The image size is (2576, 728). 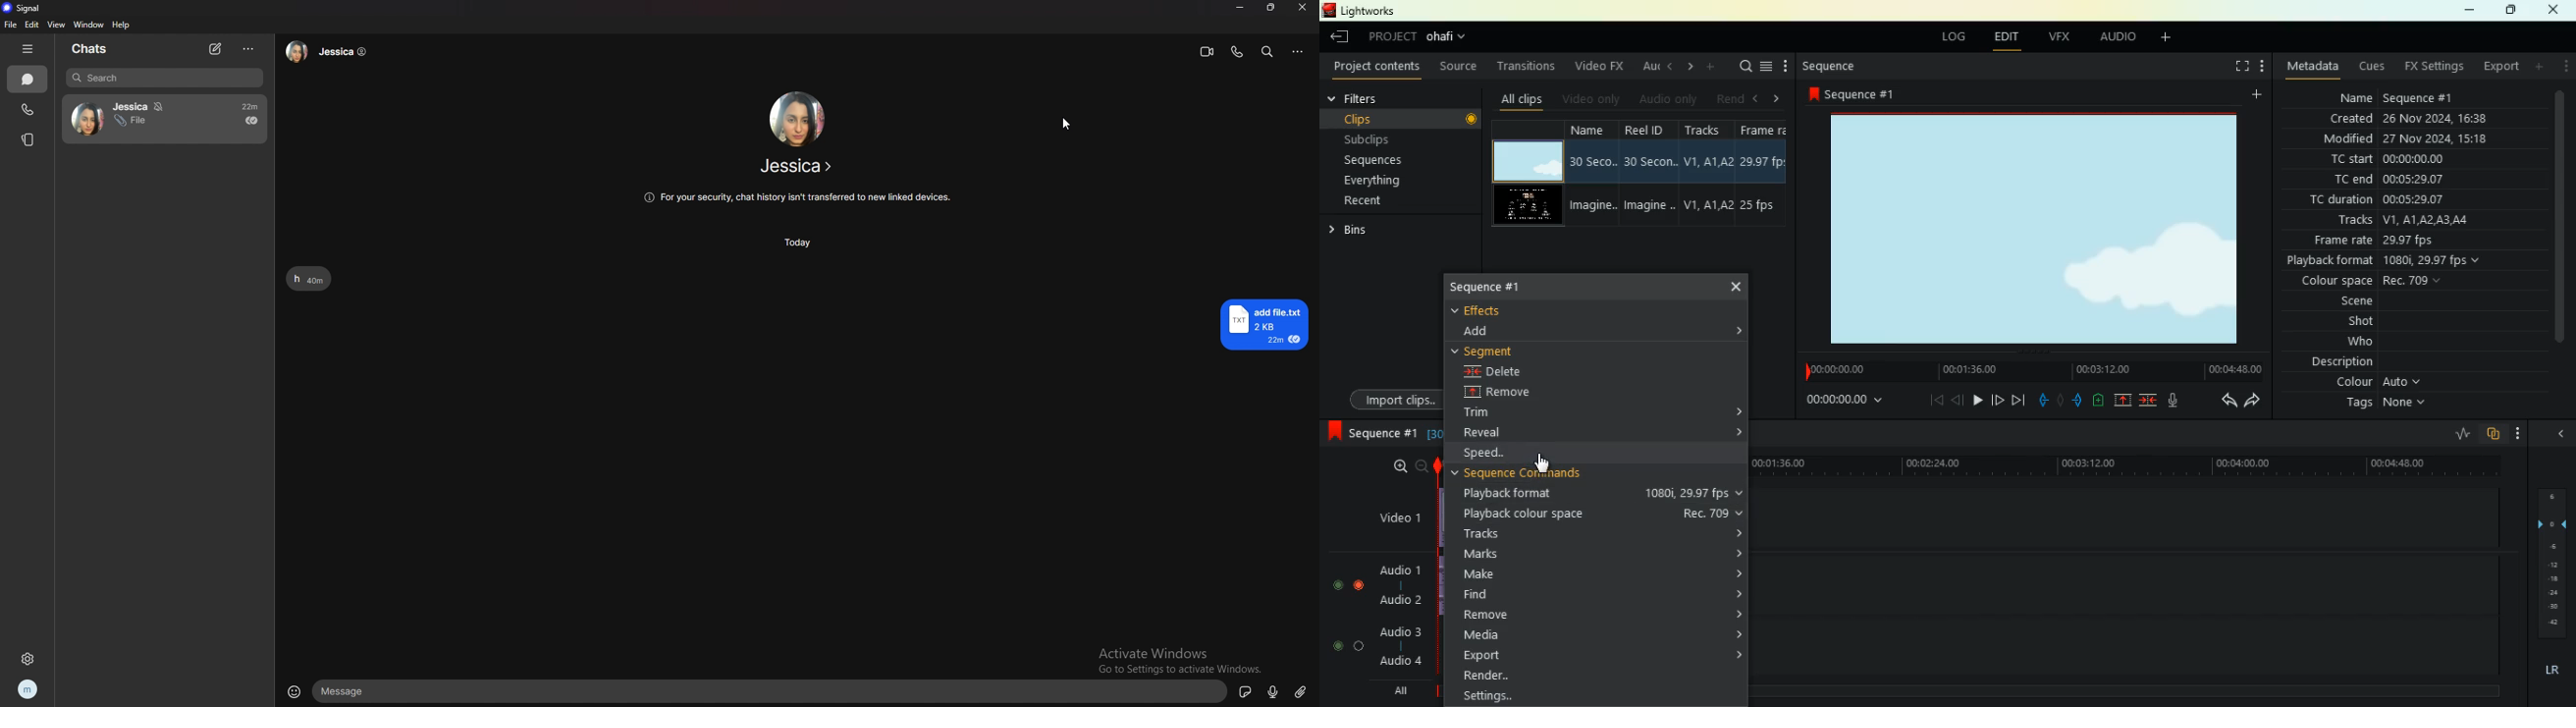 What do you see at coordinates (1735, 410) in the screenshot?
I see `Accordion` at bounding box center [1735, 410].